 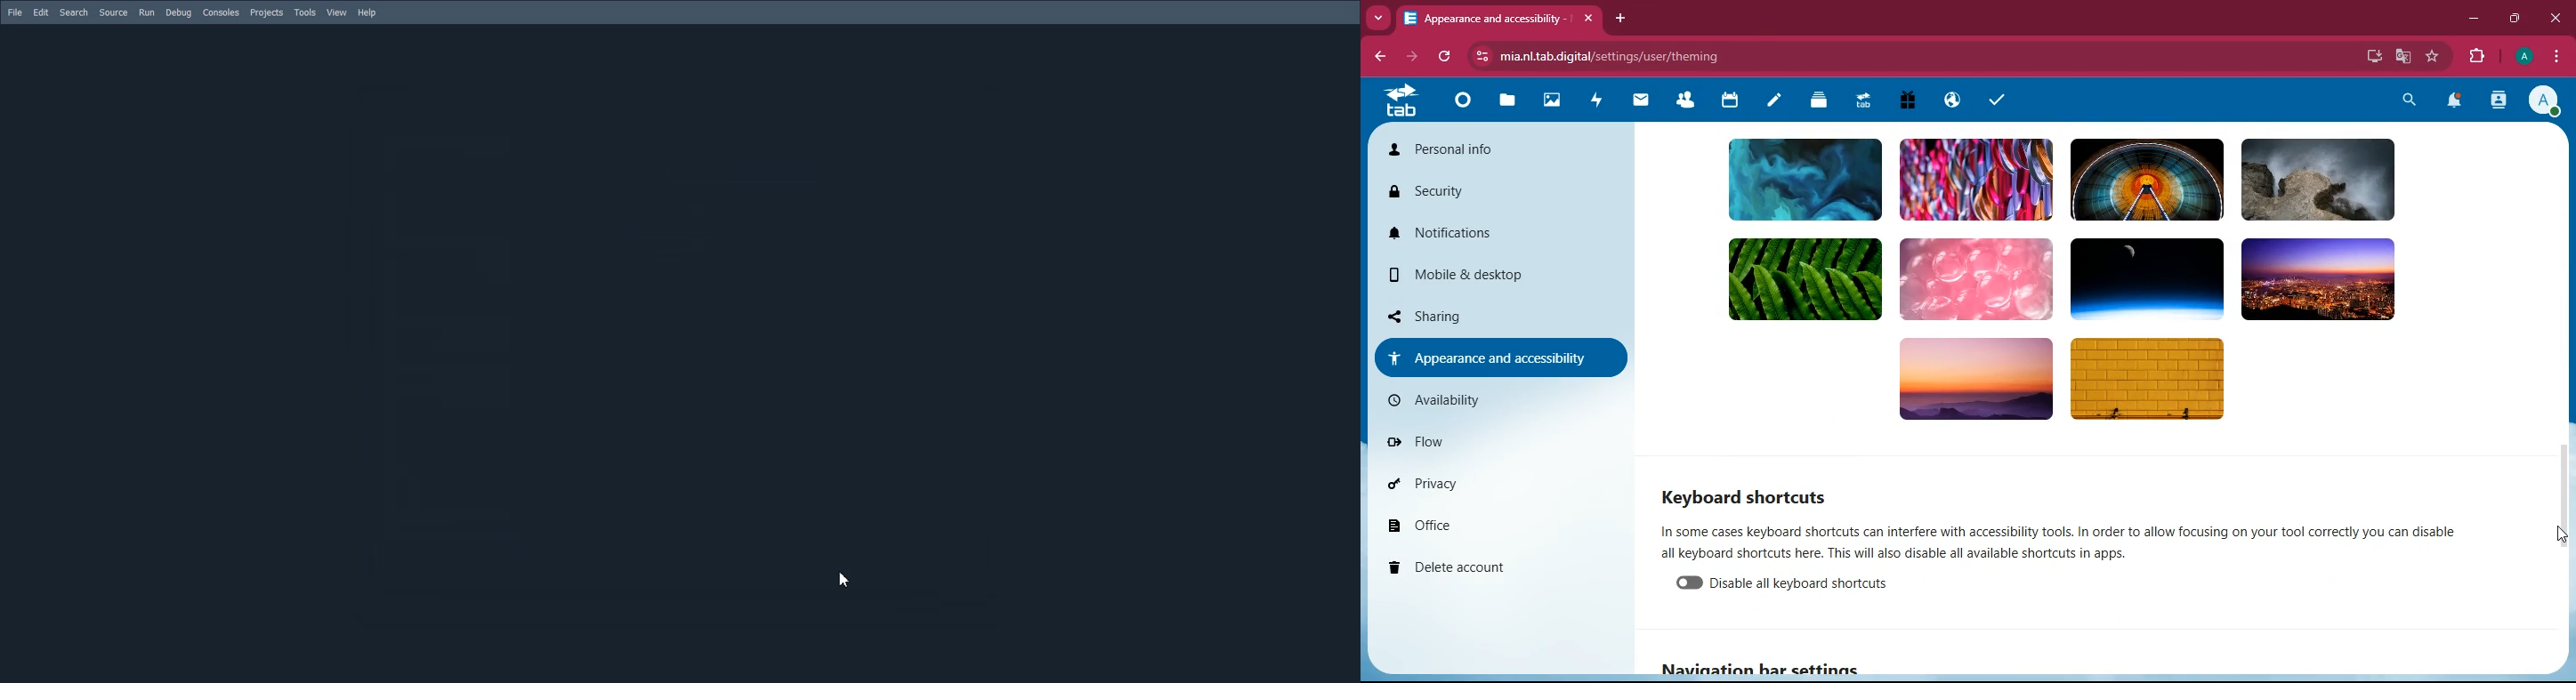 What do you see at coordinates (1620, 19) in the screenshot?
I see `add tab` at bounding box center [1620, 19].